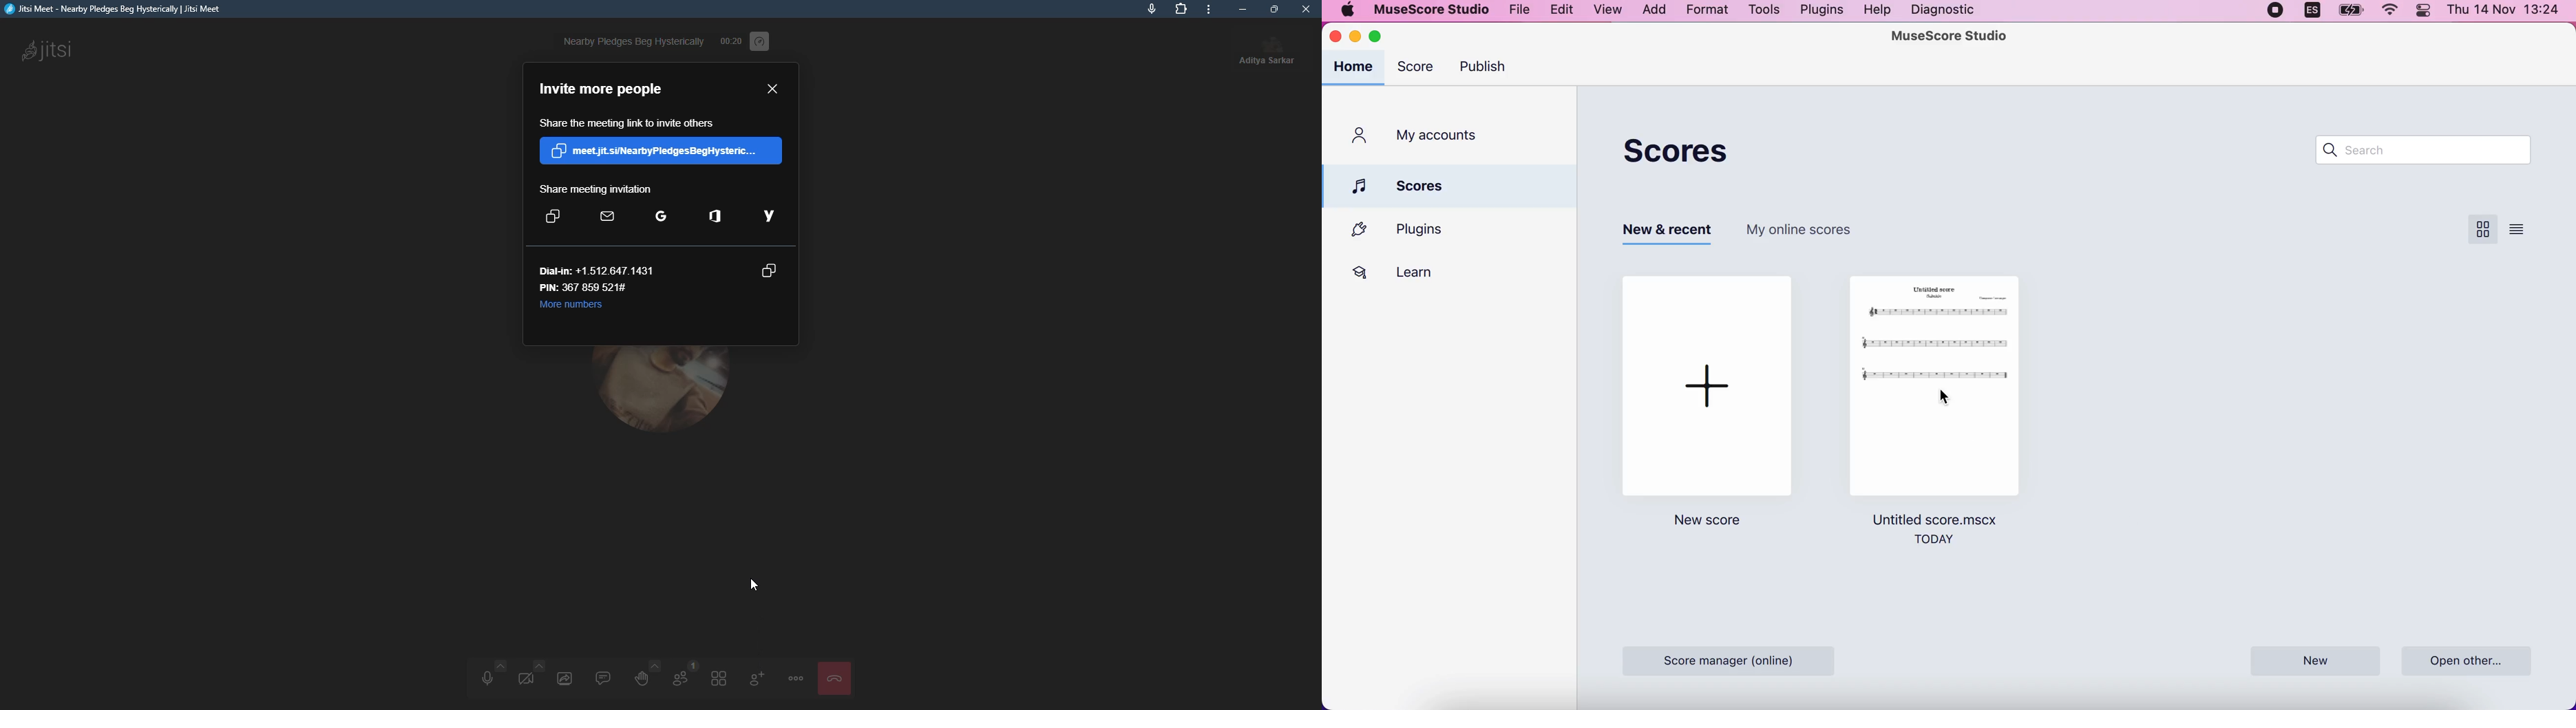 The image size is (2576, 728). I want to click on edit, so click(1558, 12).